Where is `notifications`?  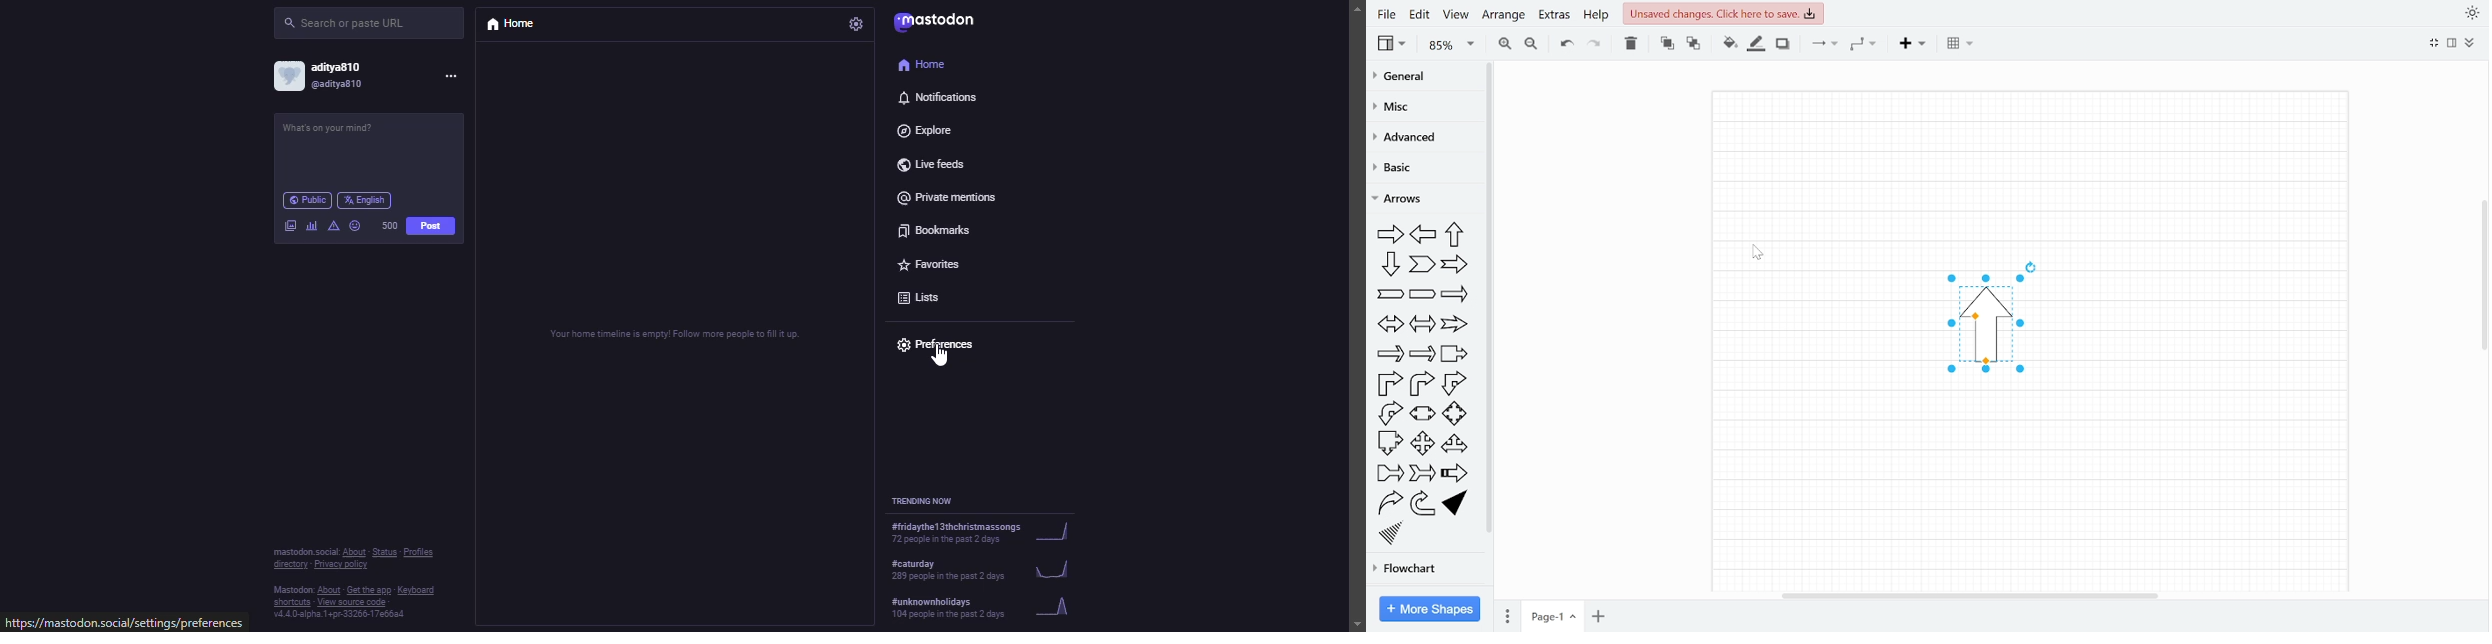
notifications is located at coordinates (934, 98).